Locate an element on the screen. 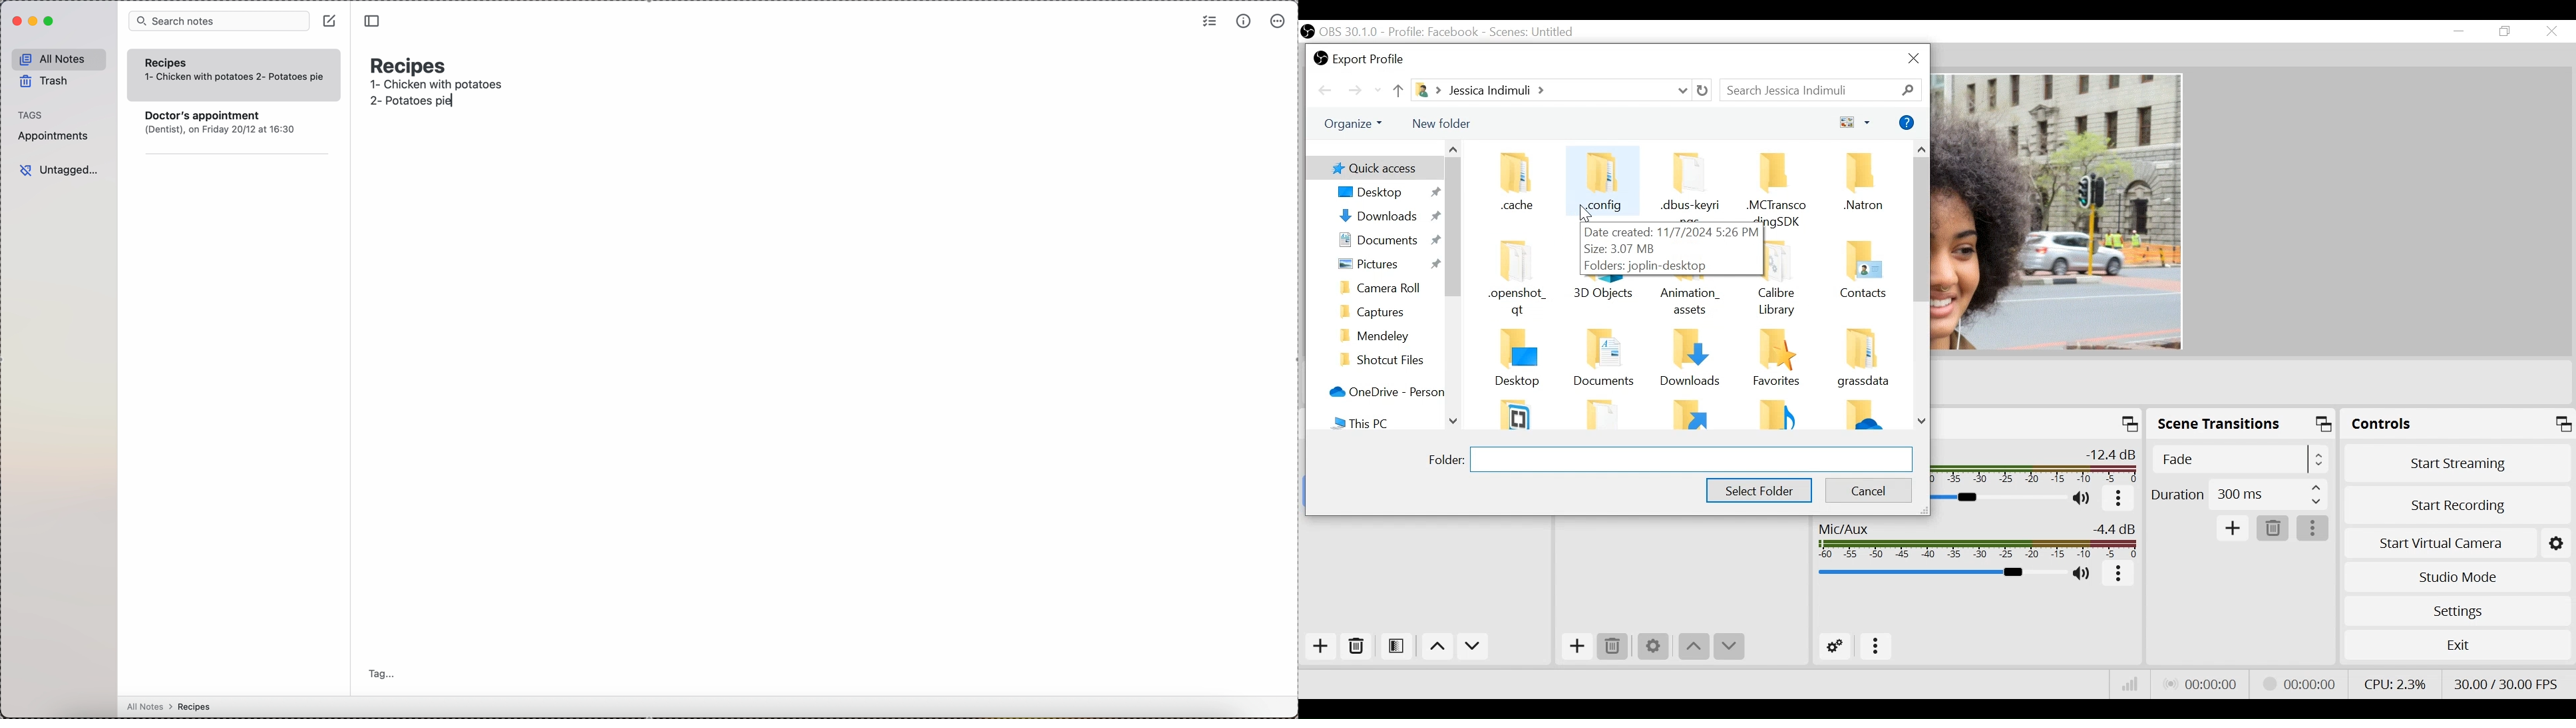 The width and height of the screenshot is (2576, 728). Scene is located at coordinates (1536, 31).